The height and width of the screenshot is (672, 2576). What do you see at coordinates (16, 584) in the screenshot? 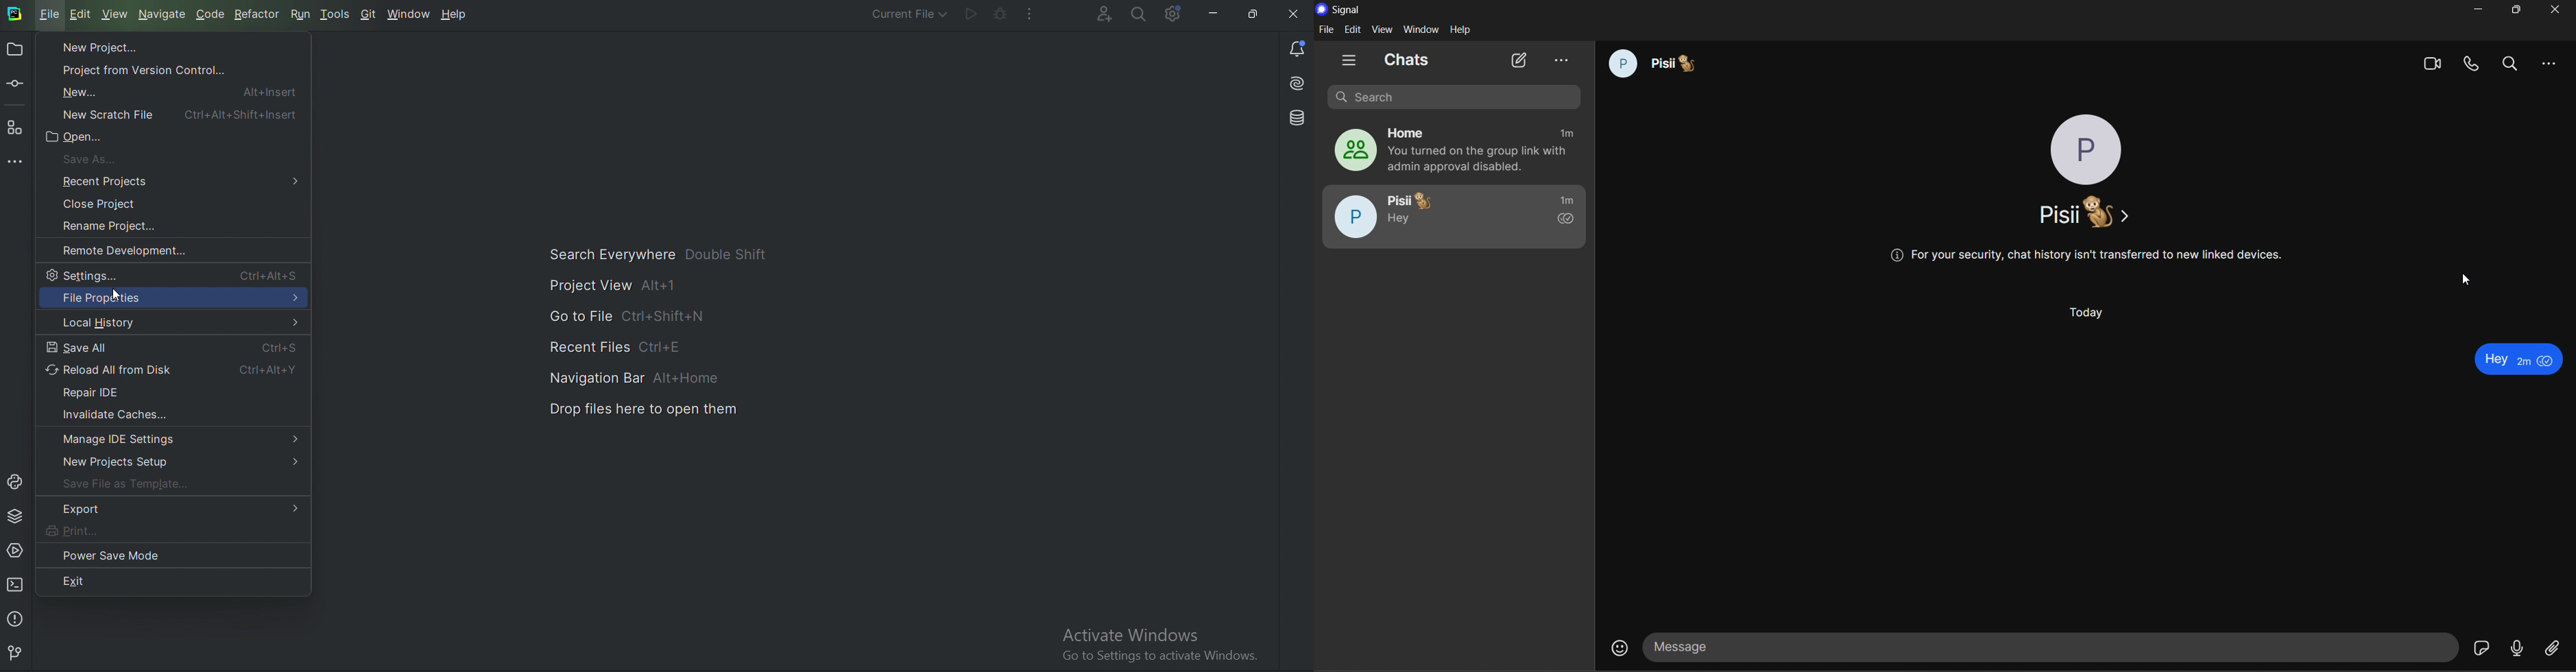
I see `Terminal` at bounding box center [16, 584].